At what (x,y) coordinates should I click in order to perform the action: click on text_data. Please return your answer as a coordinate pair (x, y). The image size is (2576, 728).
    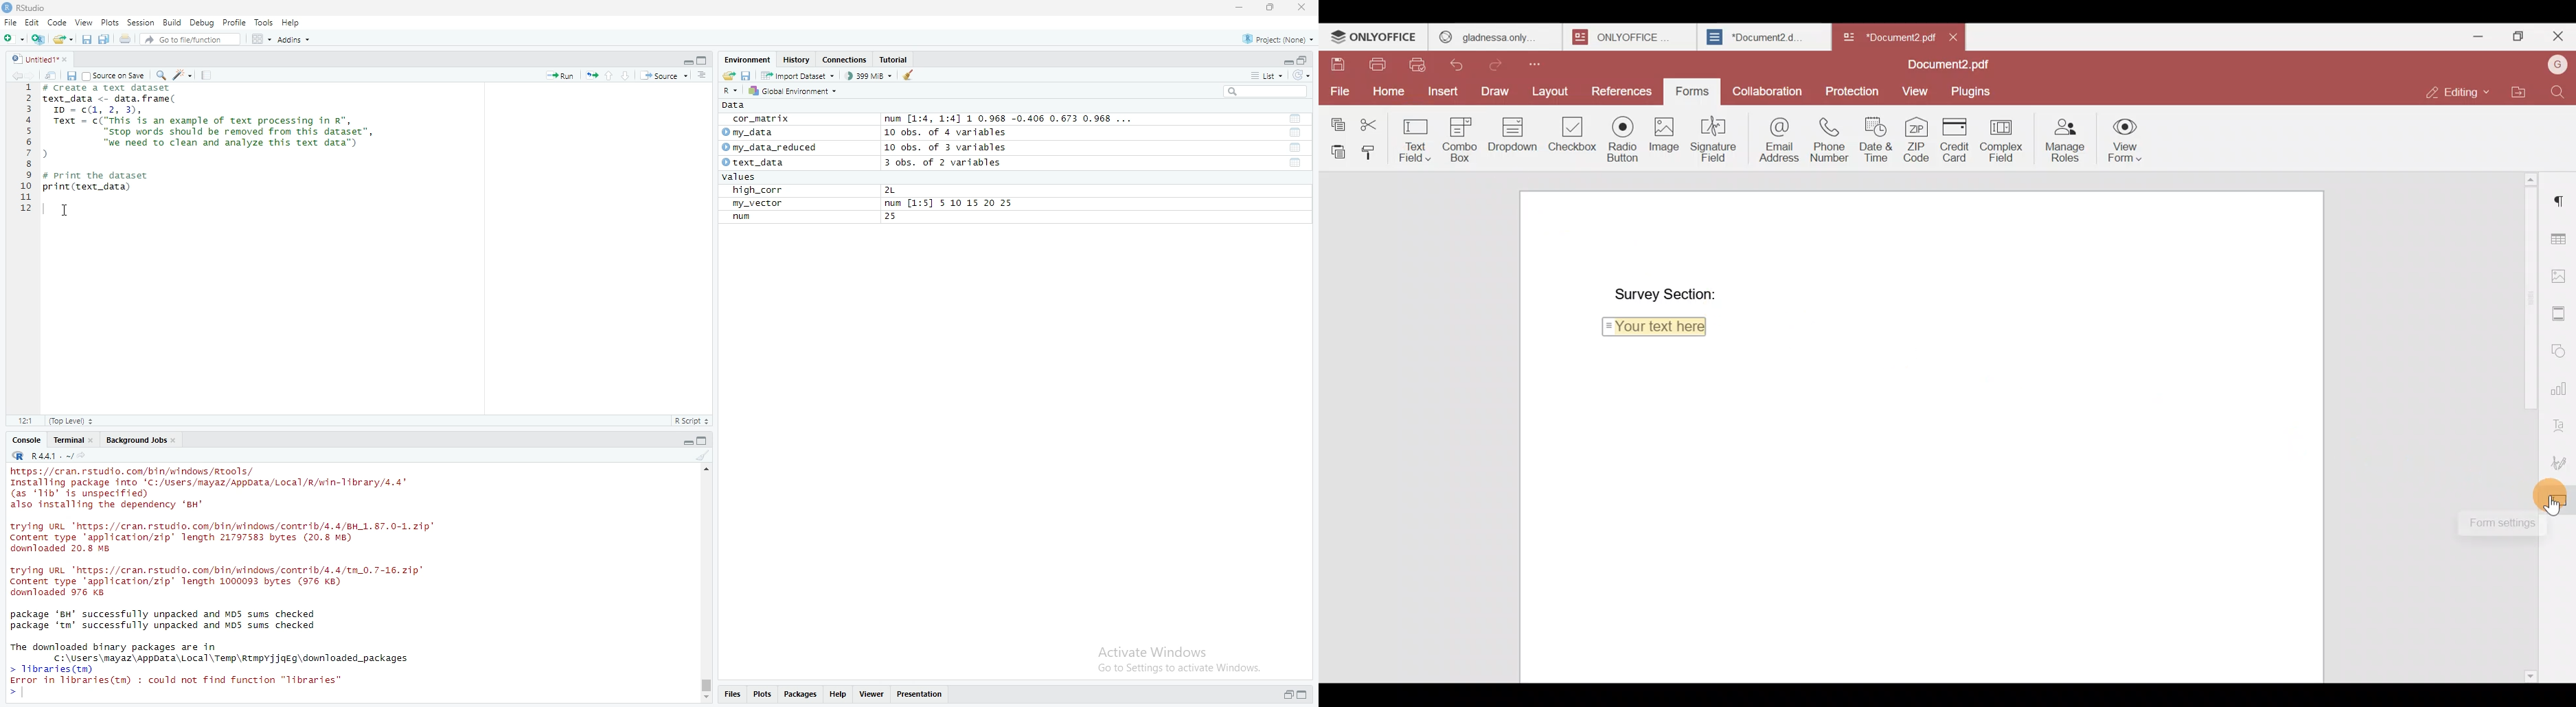
    Looking at the image, I should click on (751, 163).